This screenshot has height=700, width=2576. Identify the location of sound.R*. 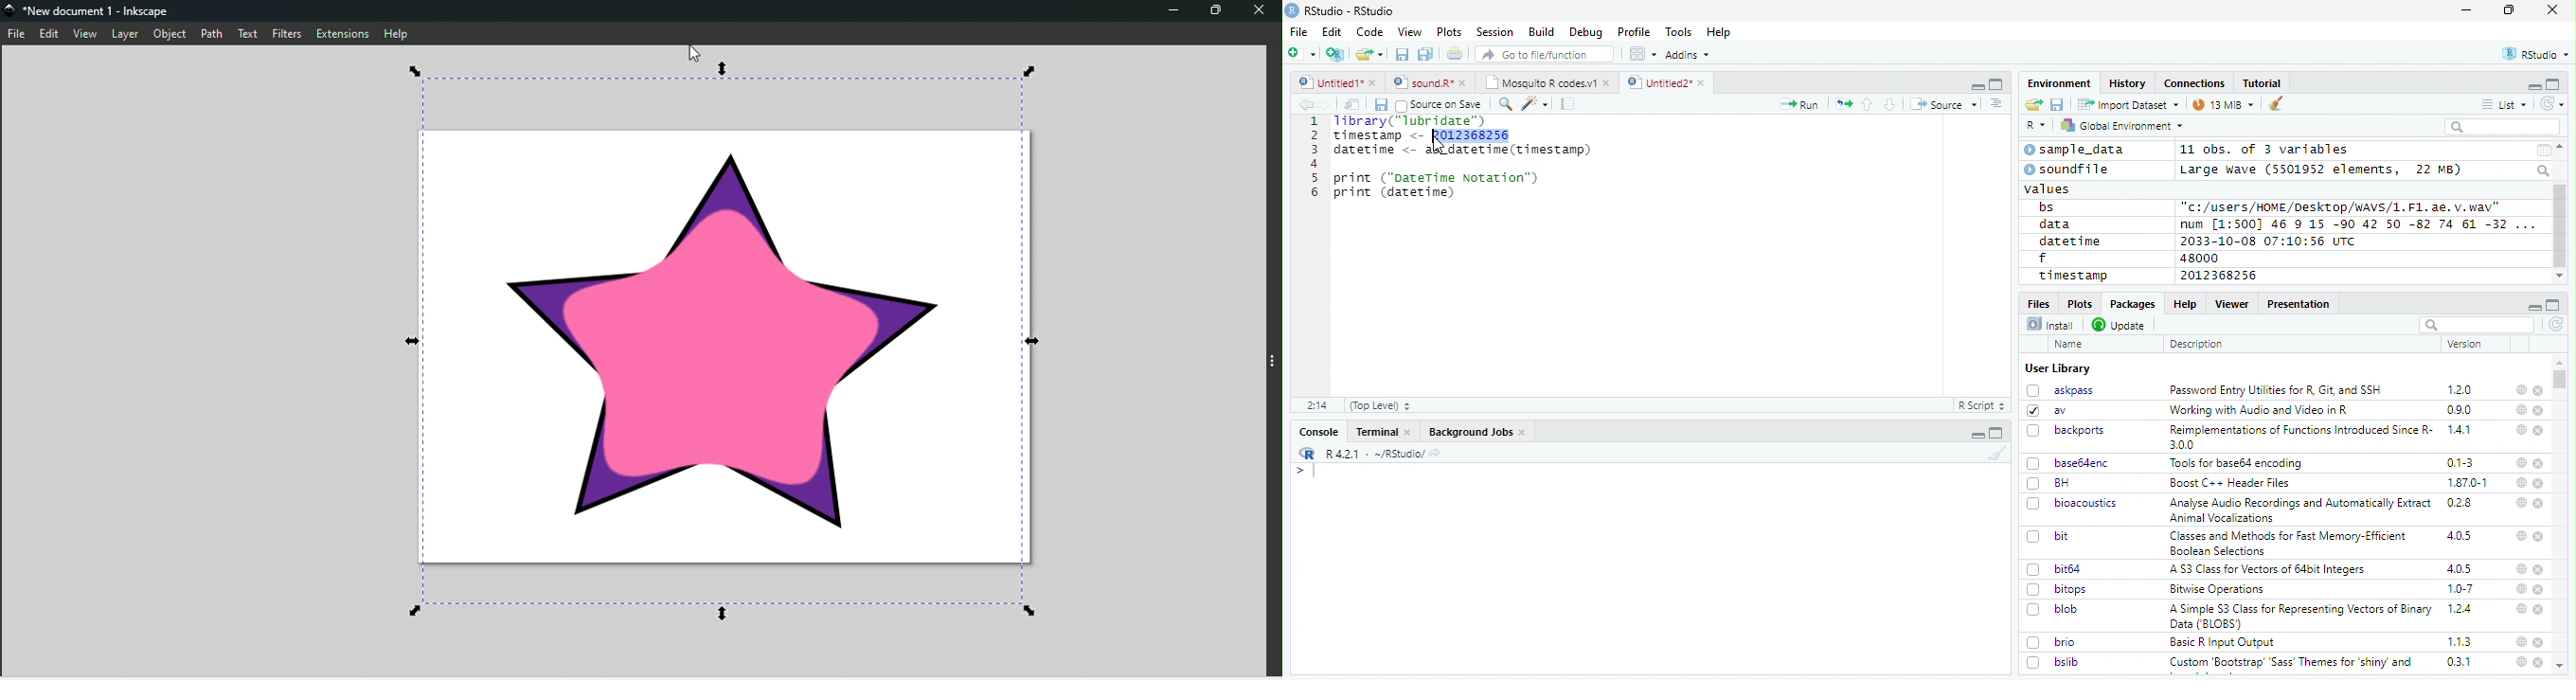
(1430, 83).